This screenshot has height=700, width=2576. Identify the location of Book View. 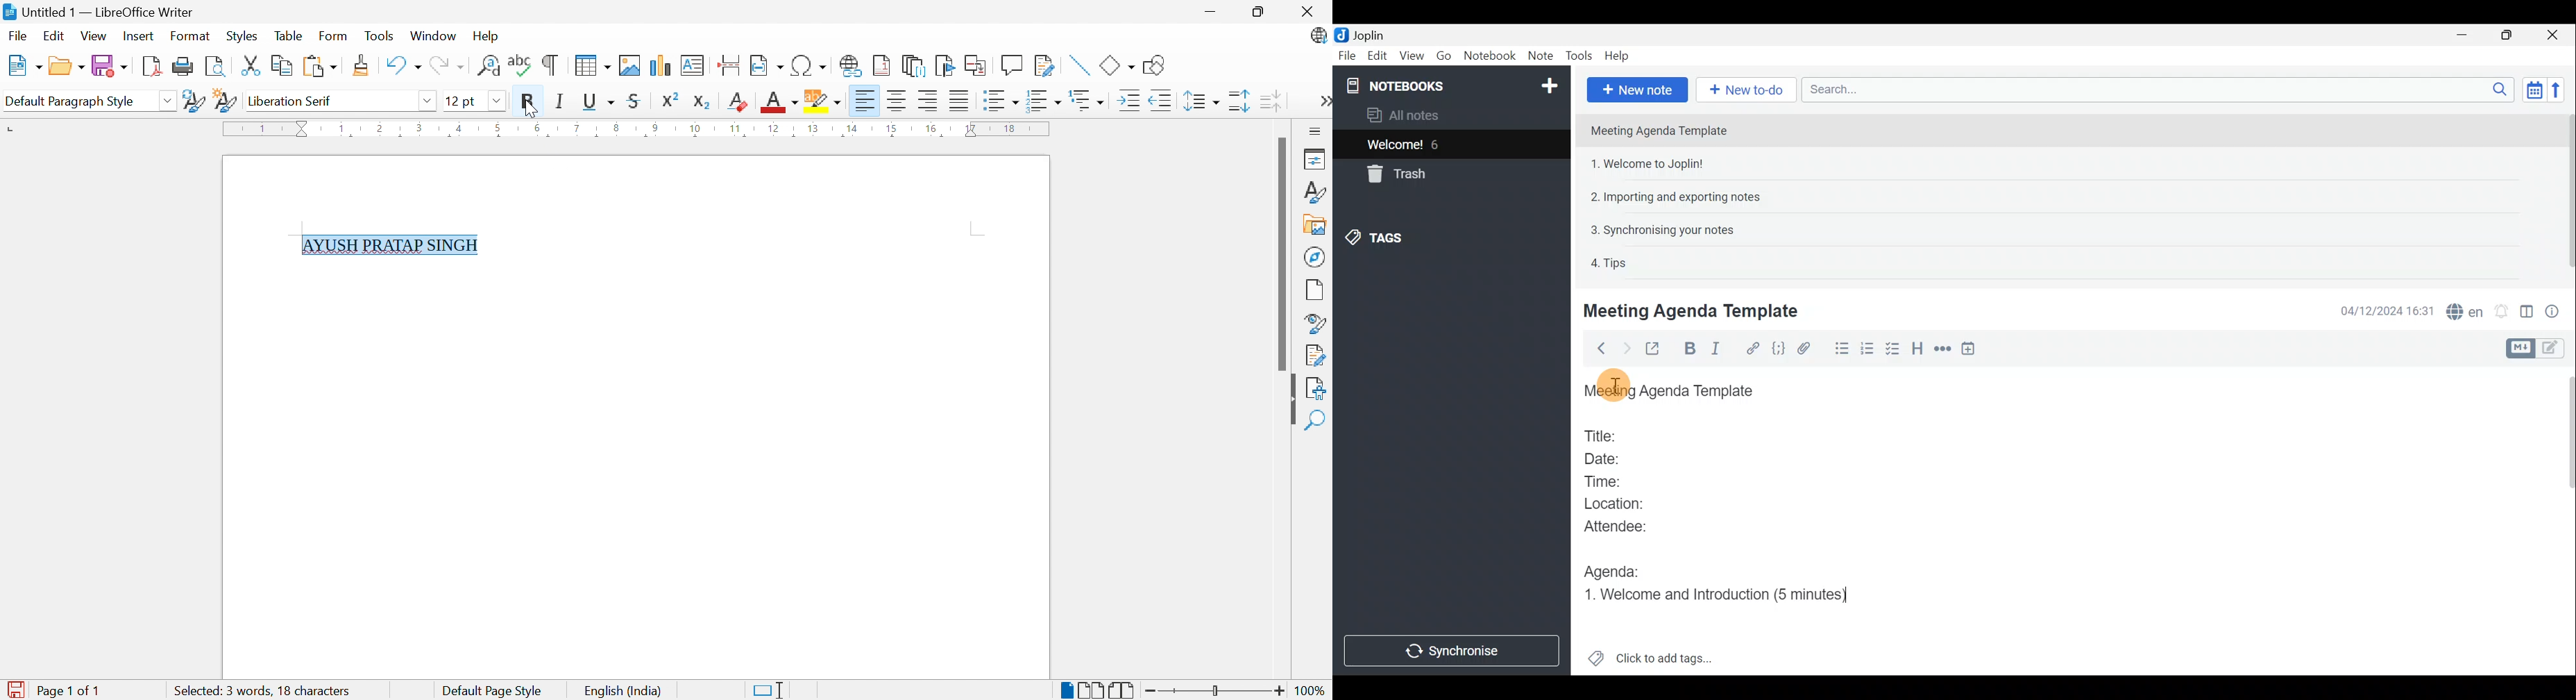
(1125, 689).